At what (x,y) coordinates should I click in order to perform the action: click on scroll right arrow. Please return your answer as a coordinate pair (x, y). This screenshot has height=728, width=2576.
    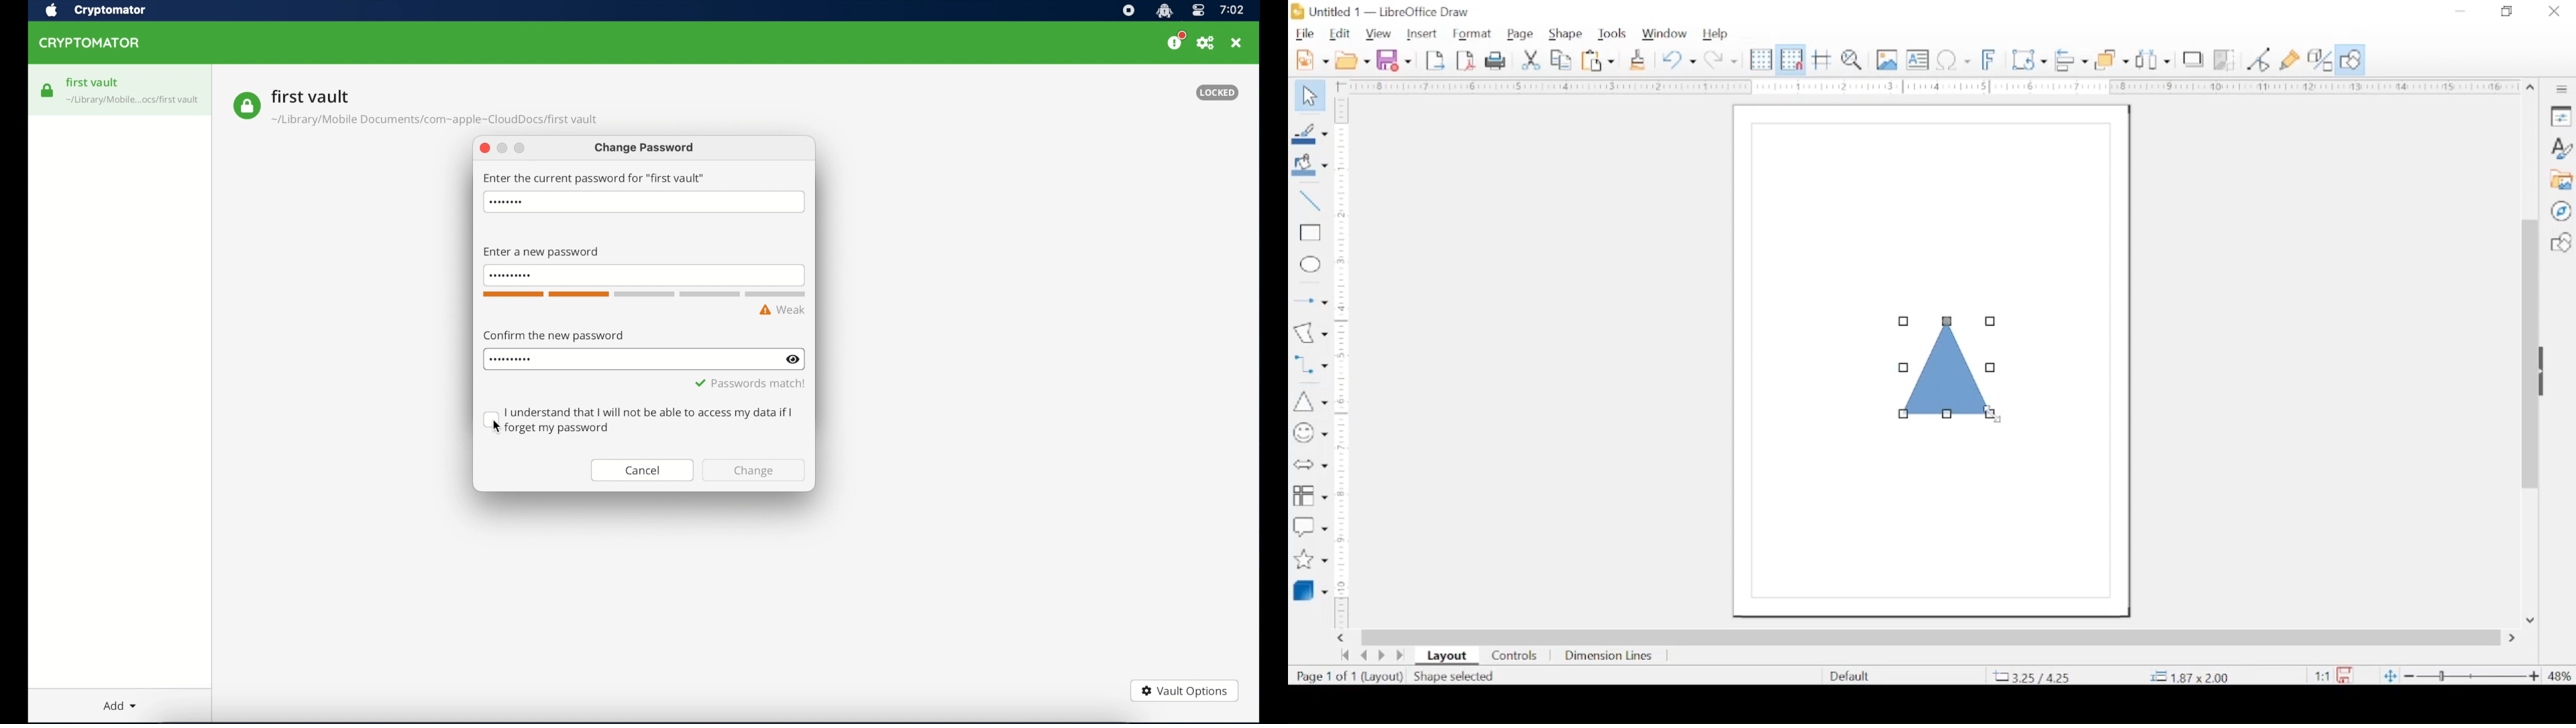
    Looking at the image, I should click on (2514, 638).